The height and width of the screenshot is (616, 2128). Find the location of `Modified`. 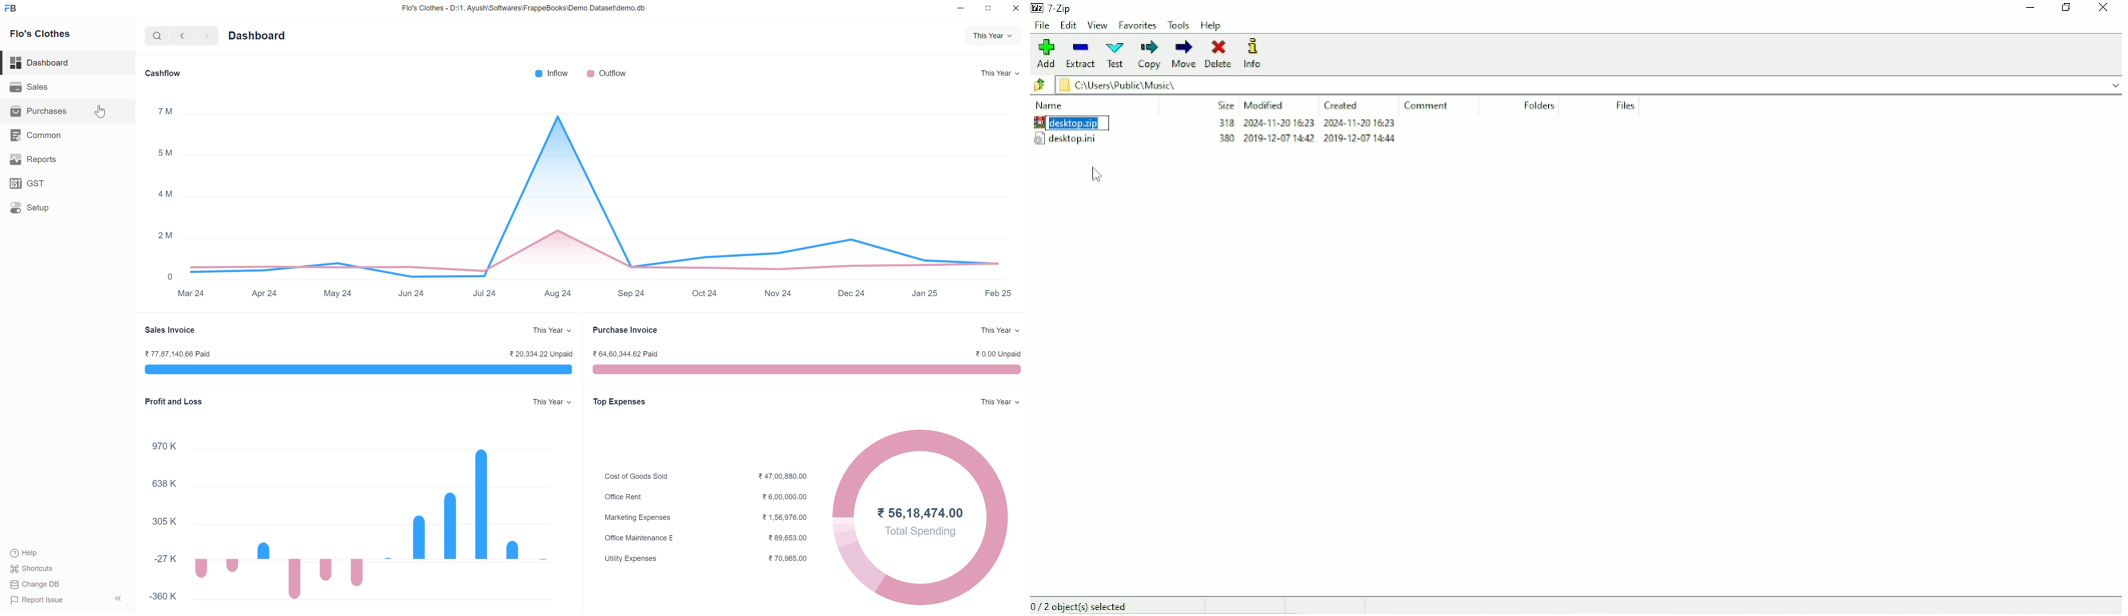

Modified is located at coordinates (1265, 105).